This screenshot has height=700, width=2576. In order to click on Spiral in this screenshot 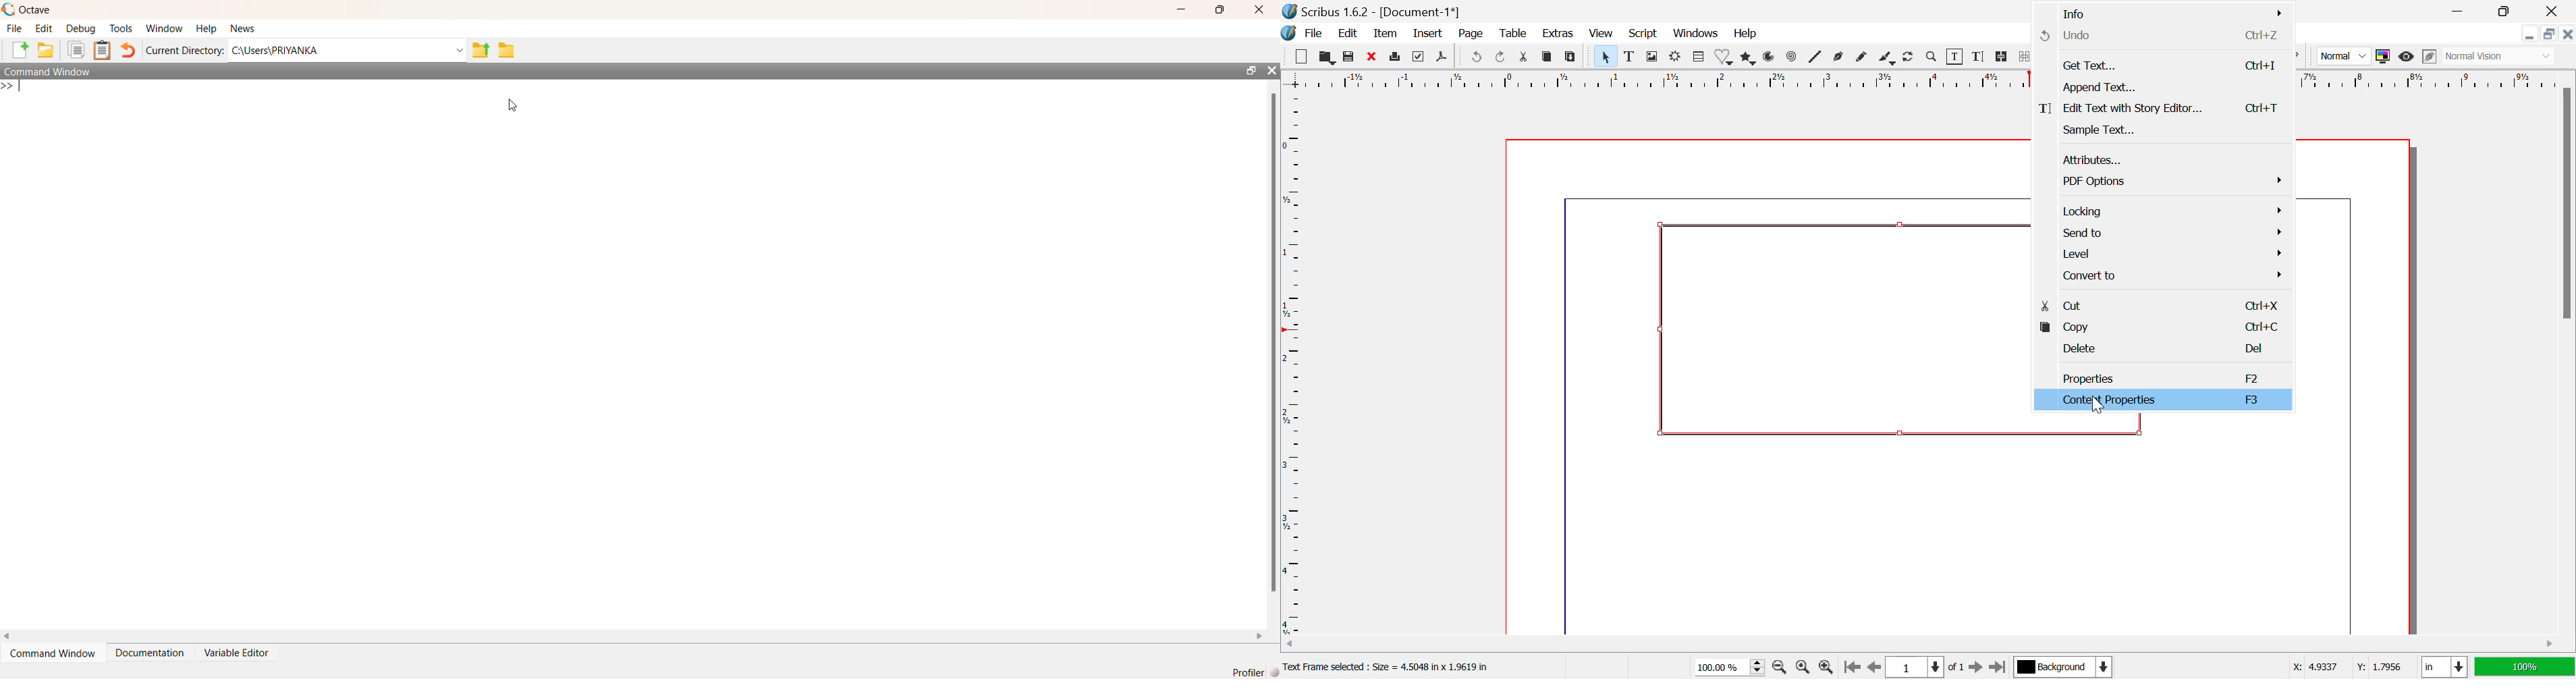, I will do `click(1790, 59)`.